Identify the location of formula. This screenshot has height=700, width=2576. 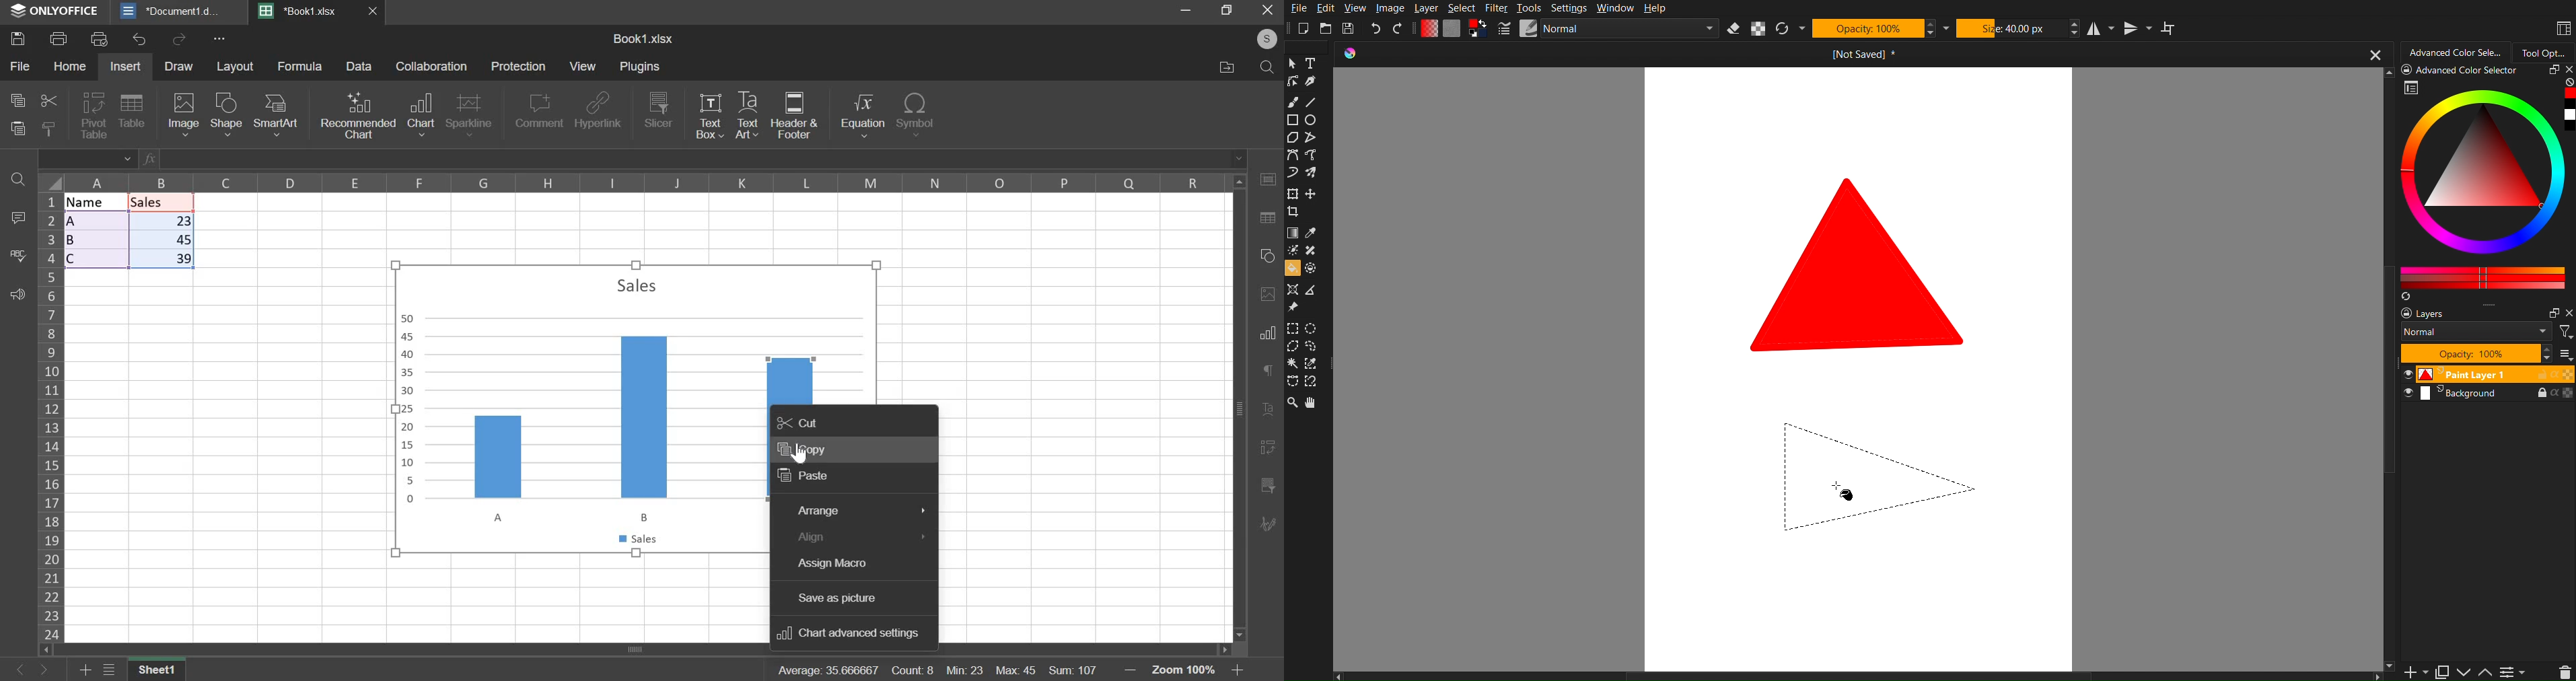
(301, 66).